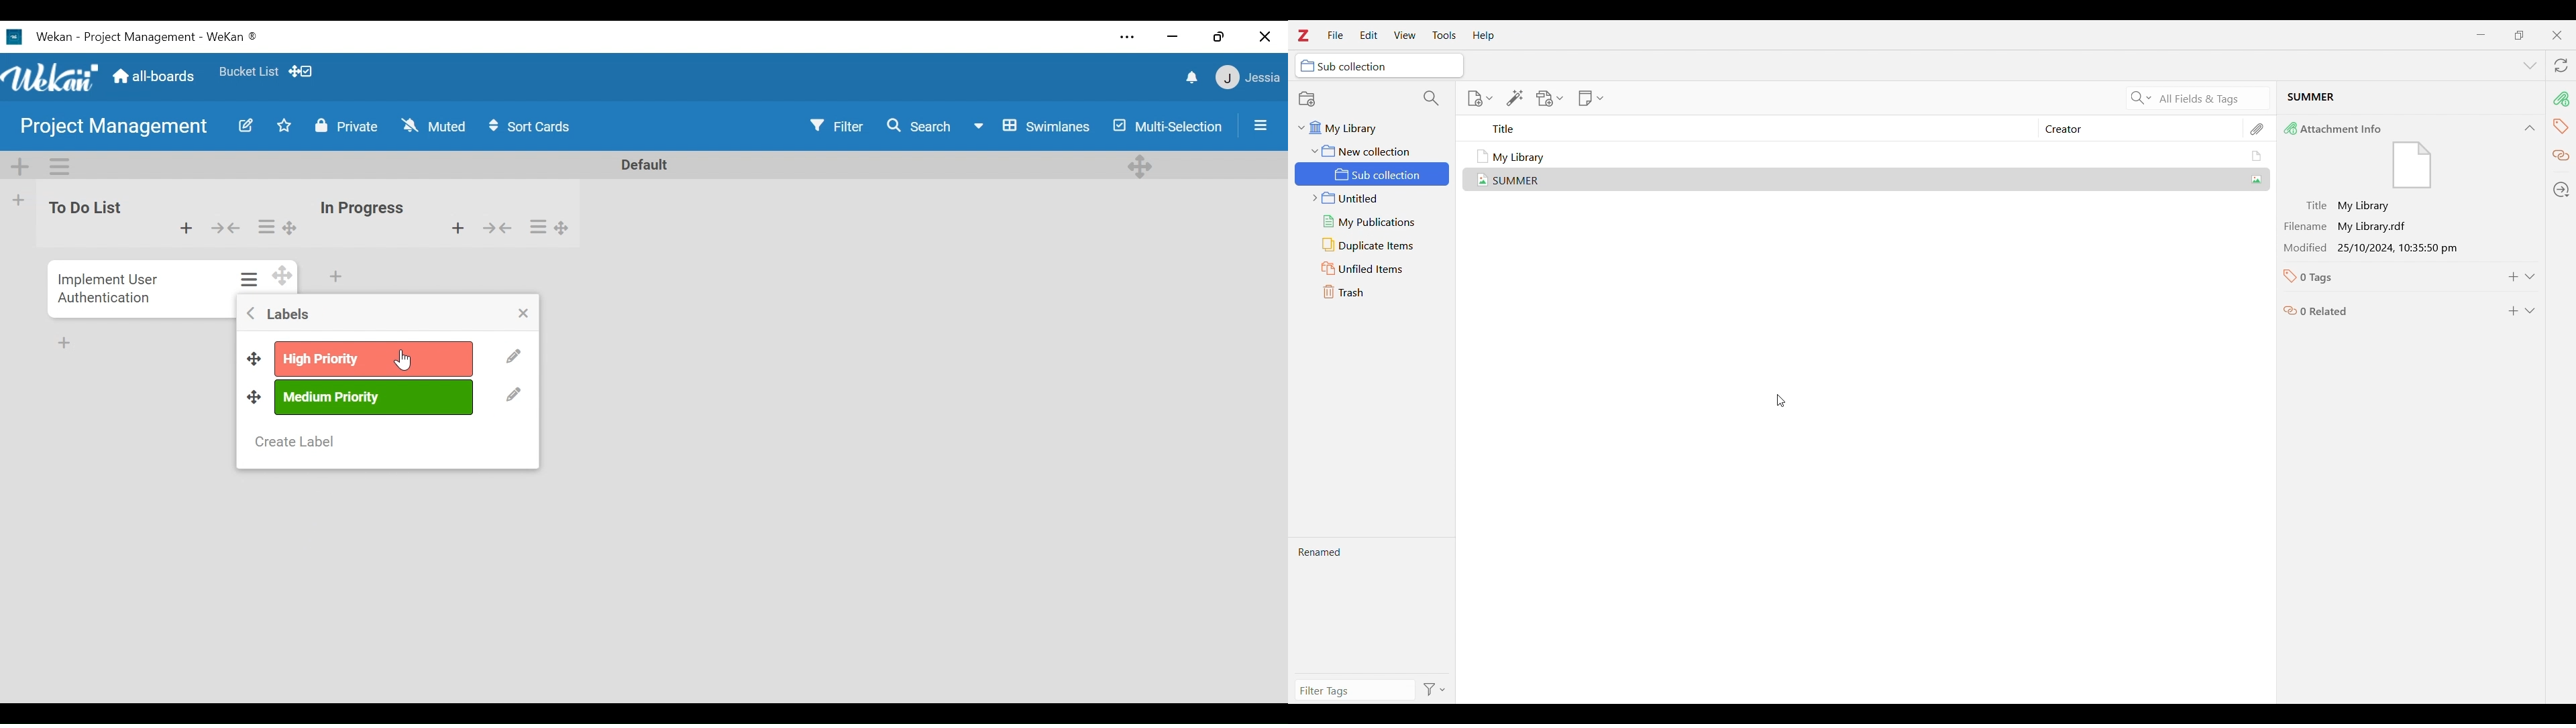 The width and height of the screenshot is (2576, 728). I want to click on My publications , so click(1373, 222).